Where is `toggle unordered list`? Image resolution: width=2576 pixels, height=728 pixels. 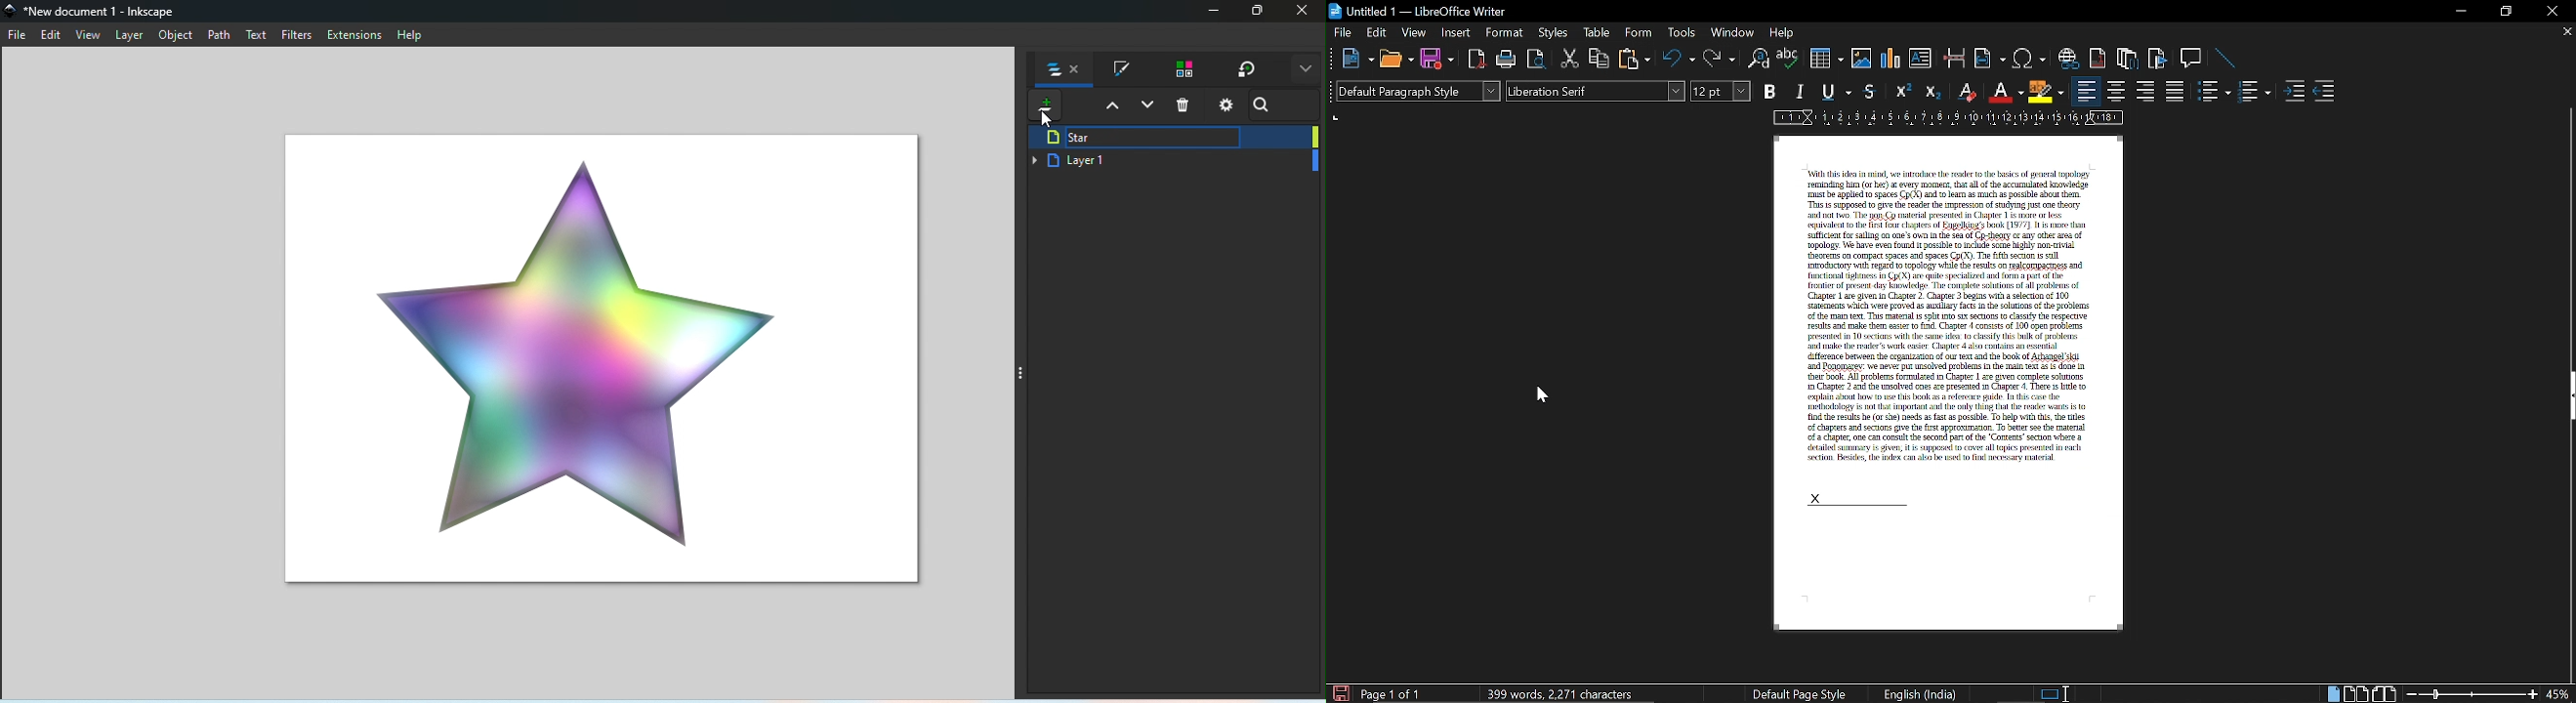
toggle unordered list is located at coordinates (2213, 93).